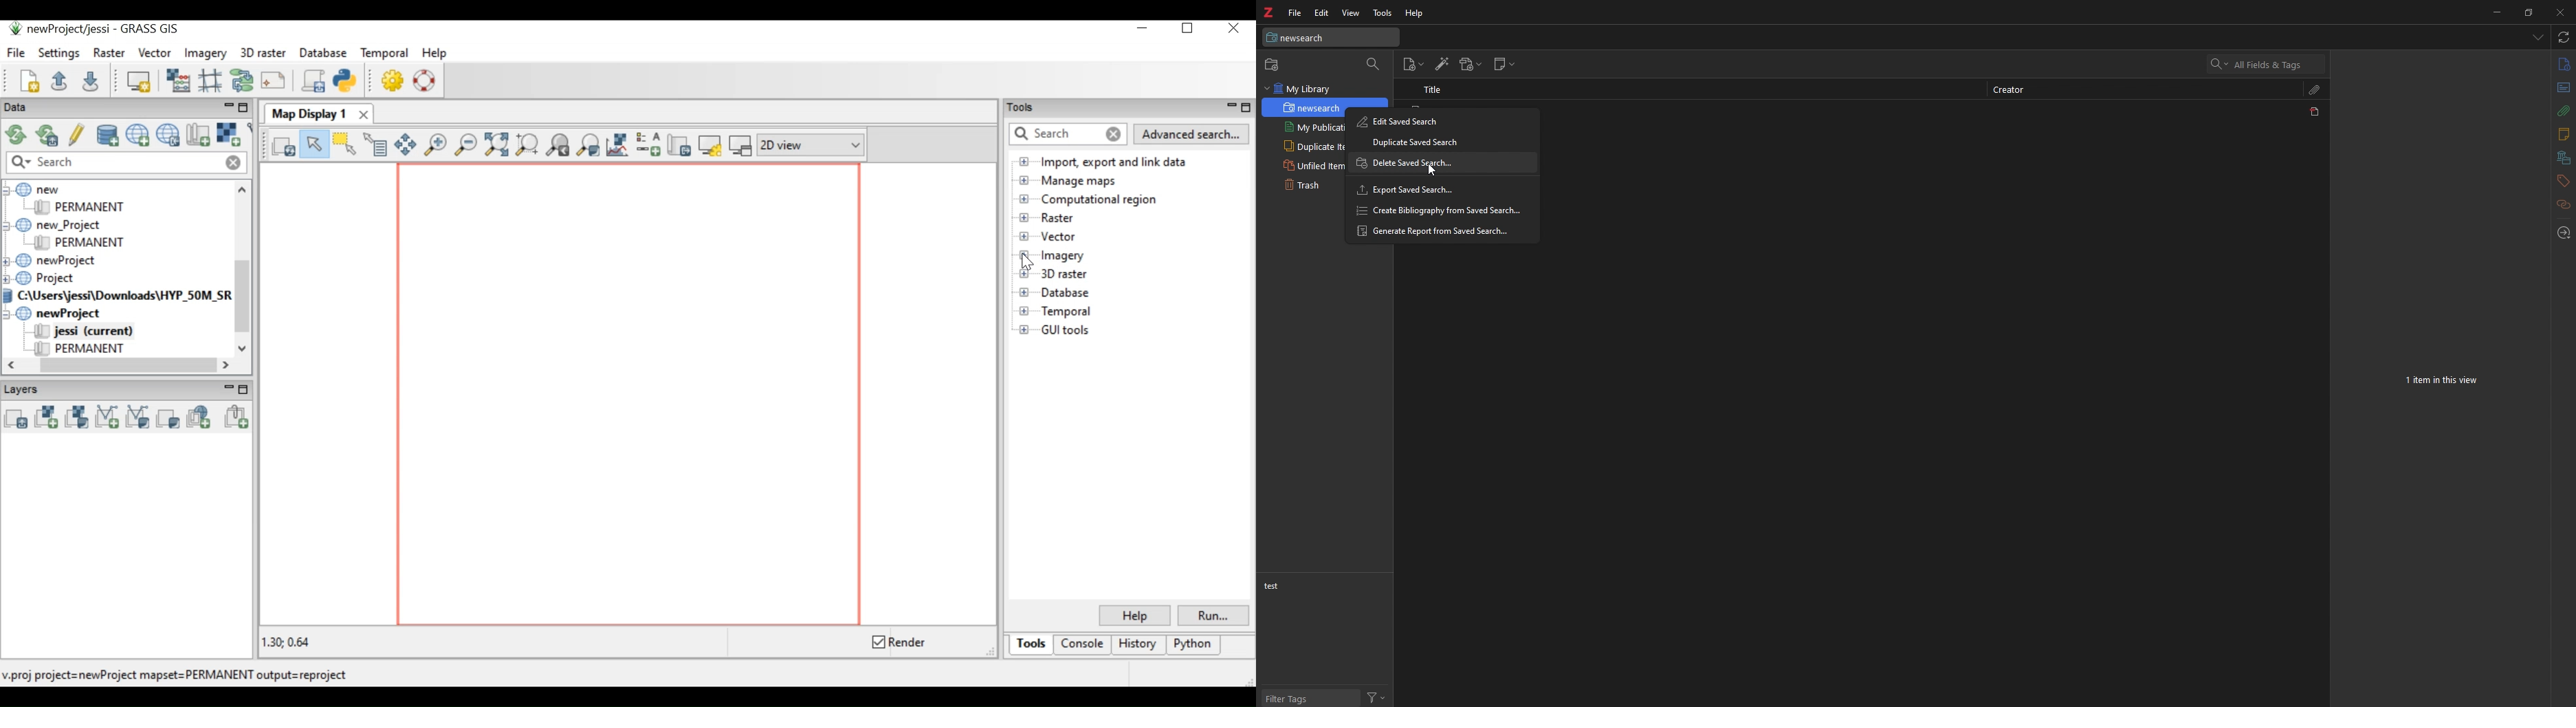 The width and height of the screenshot is (2576, 728). I want to click on sync with zotero.org, so click(2564, 38).